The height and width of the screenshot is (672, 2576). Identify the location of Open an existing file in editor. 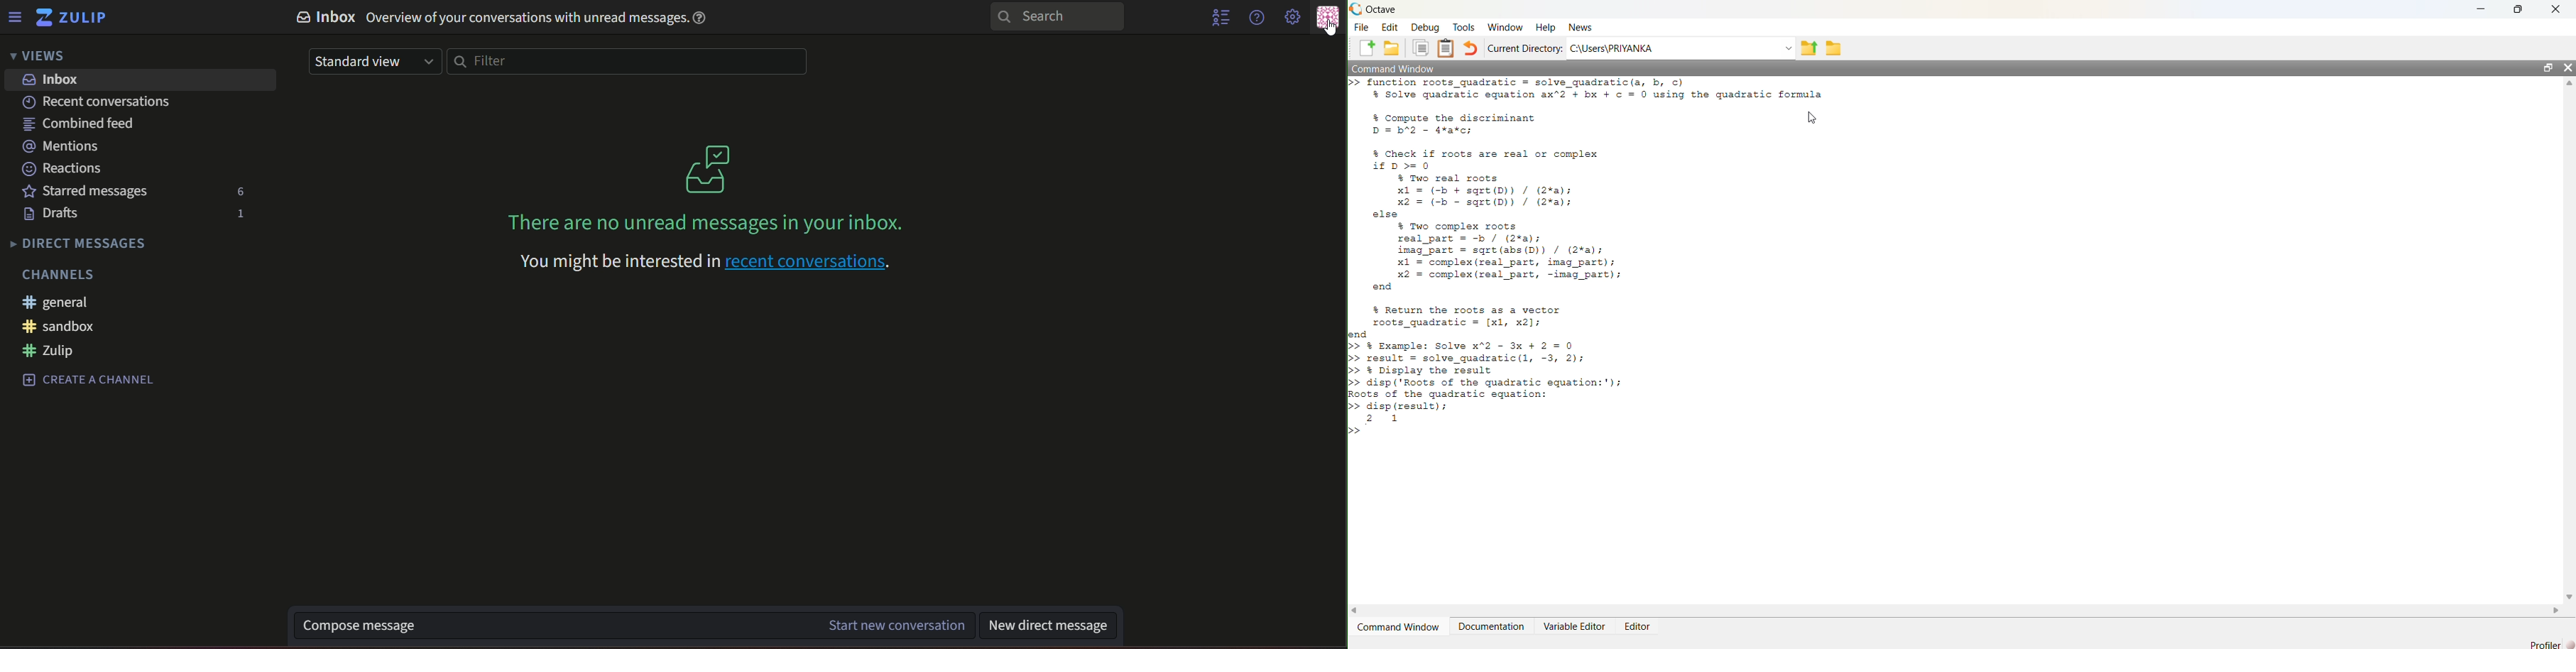
(1391, 48).